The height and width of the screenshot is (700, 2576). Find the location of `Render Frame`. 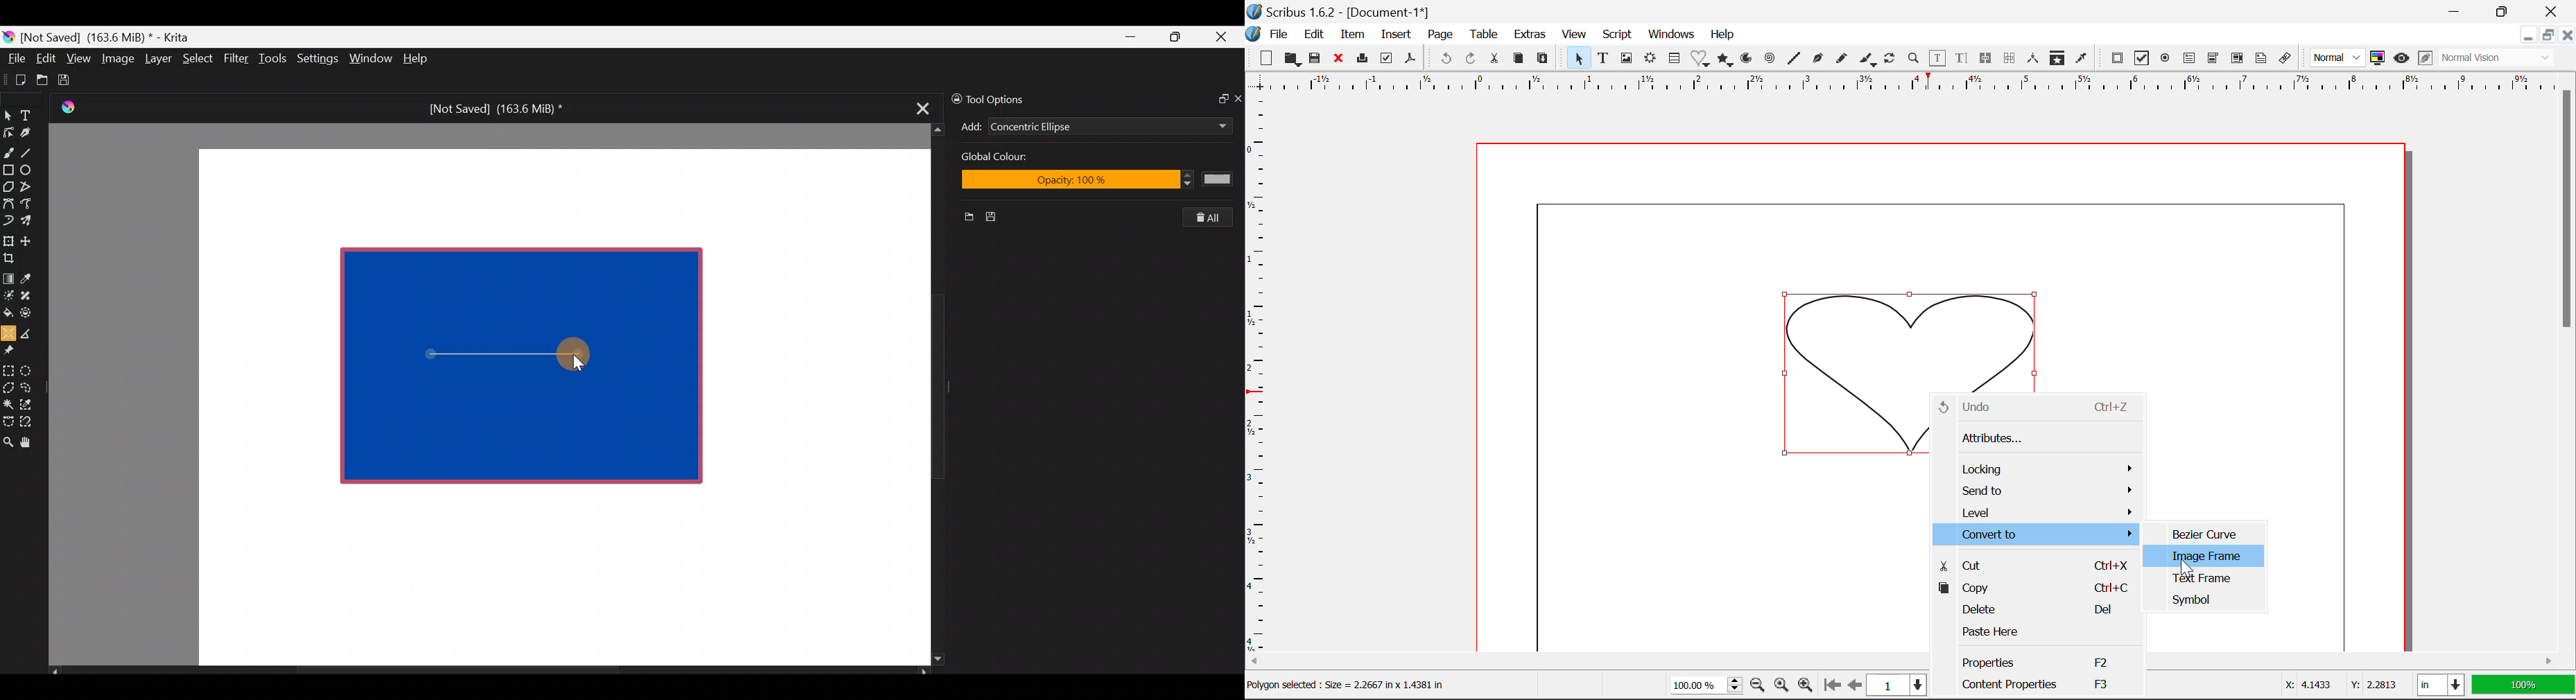

Render Frame is located at coordinates (1651, 59).